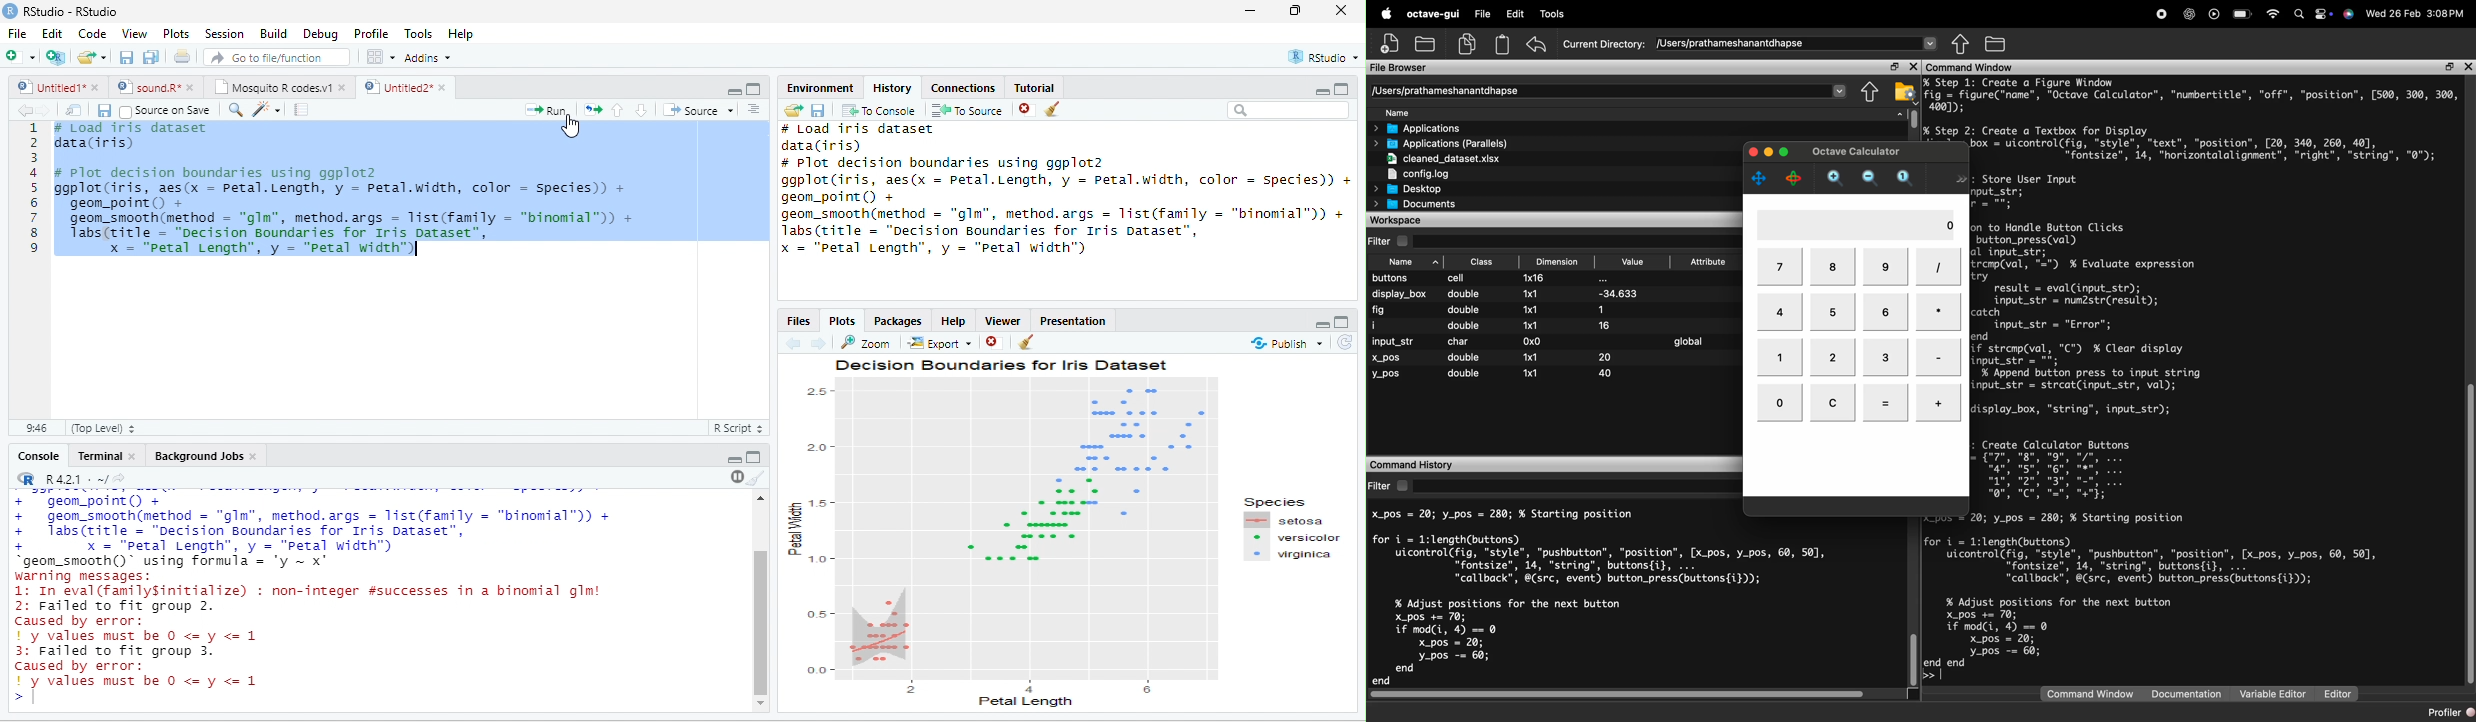 Image resolution: width=2492 pixels, height=728 pixels. What do you see at coordinates (754, 109) in the screenshot?
I see `options` at bounding box center [754, 109].